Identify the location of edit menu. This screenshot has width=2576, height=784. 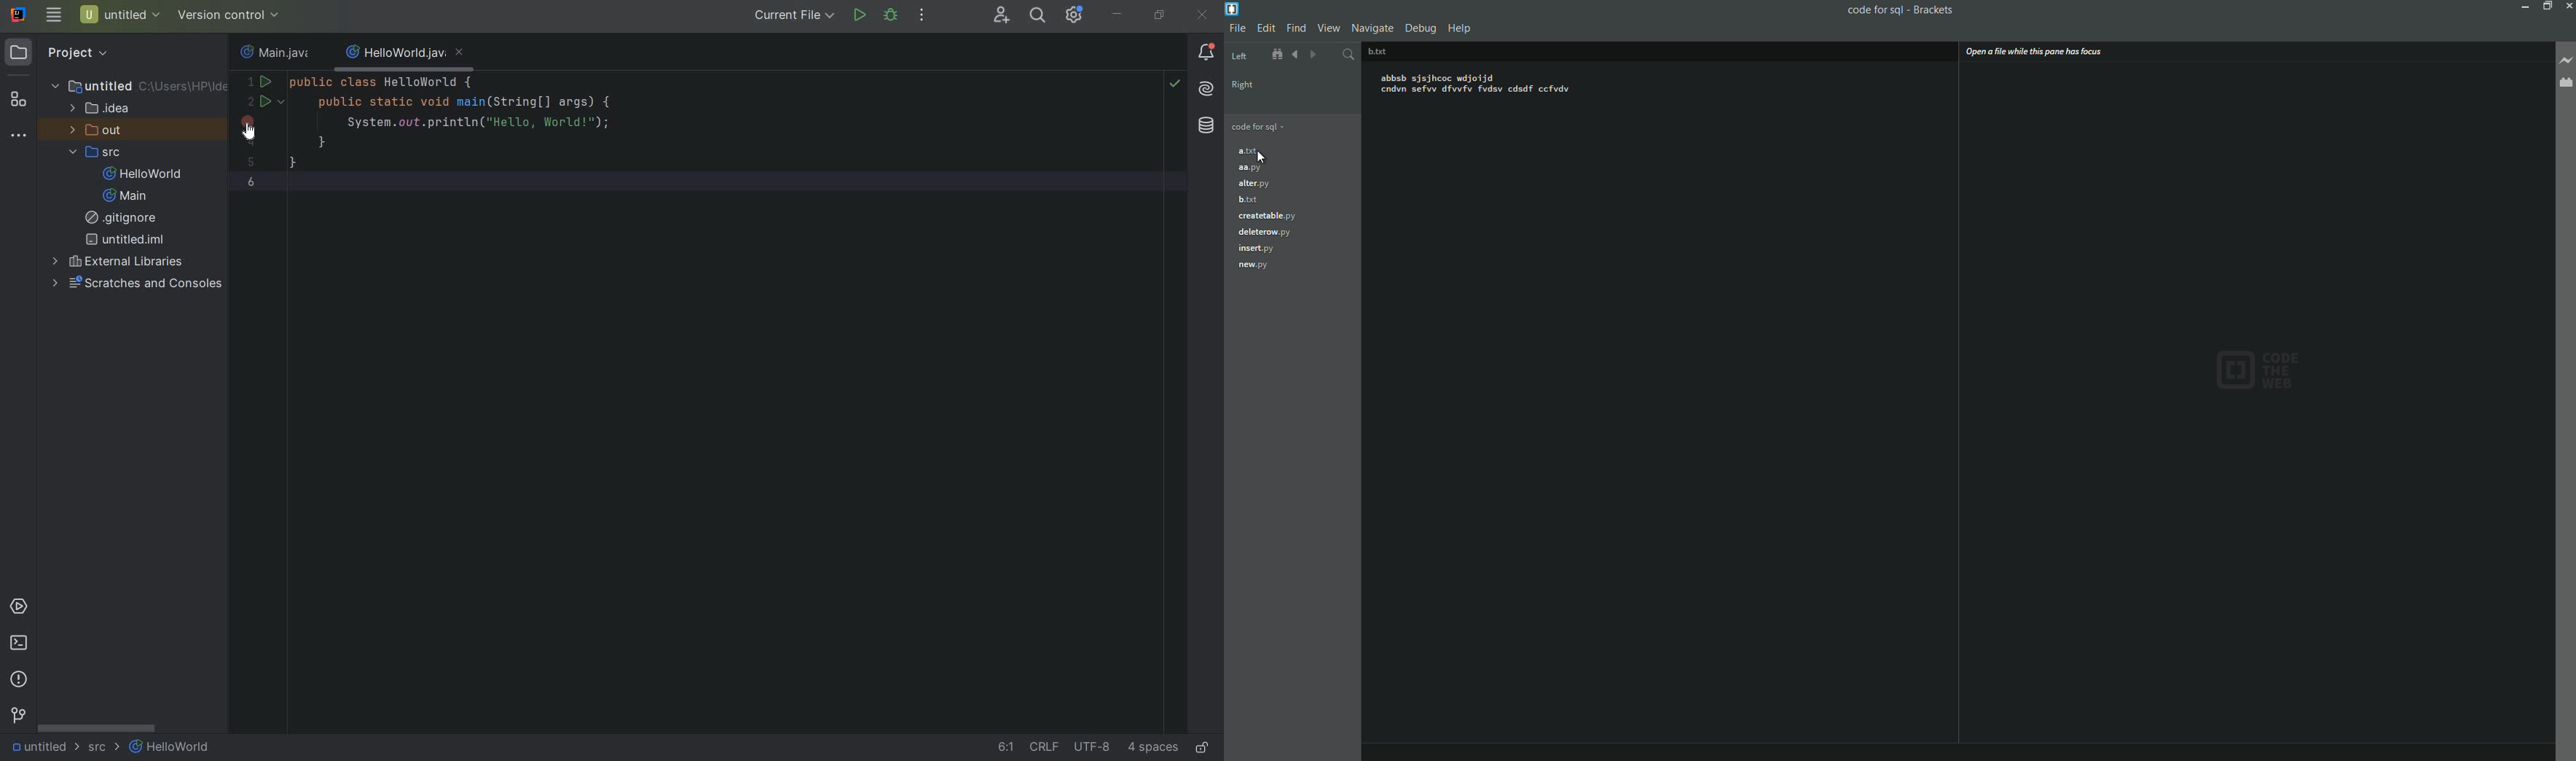
(1265, 28).